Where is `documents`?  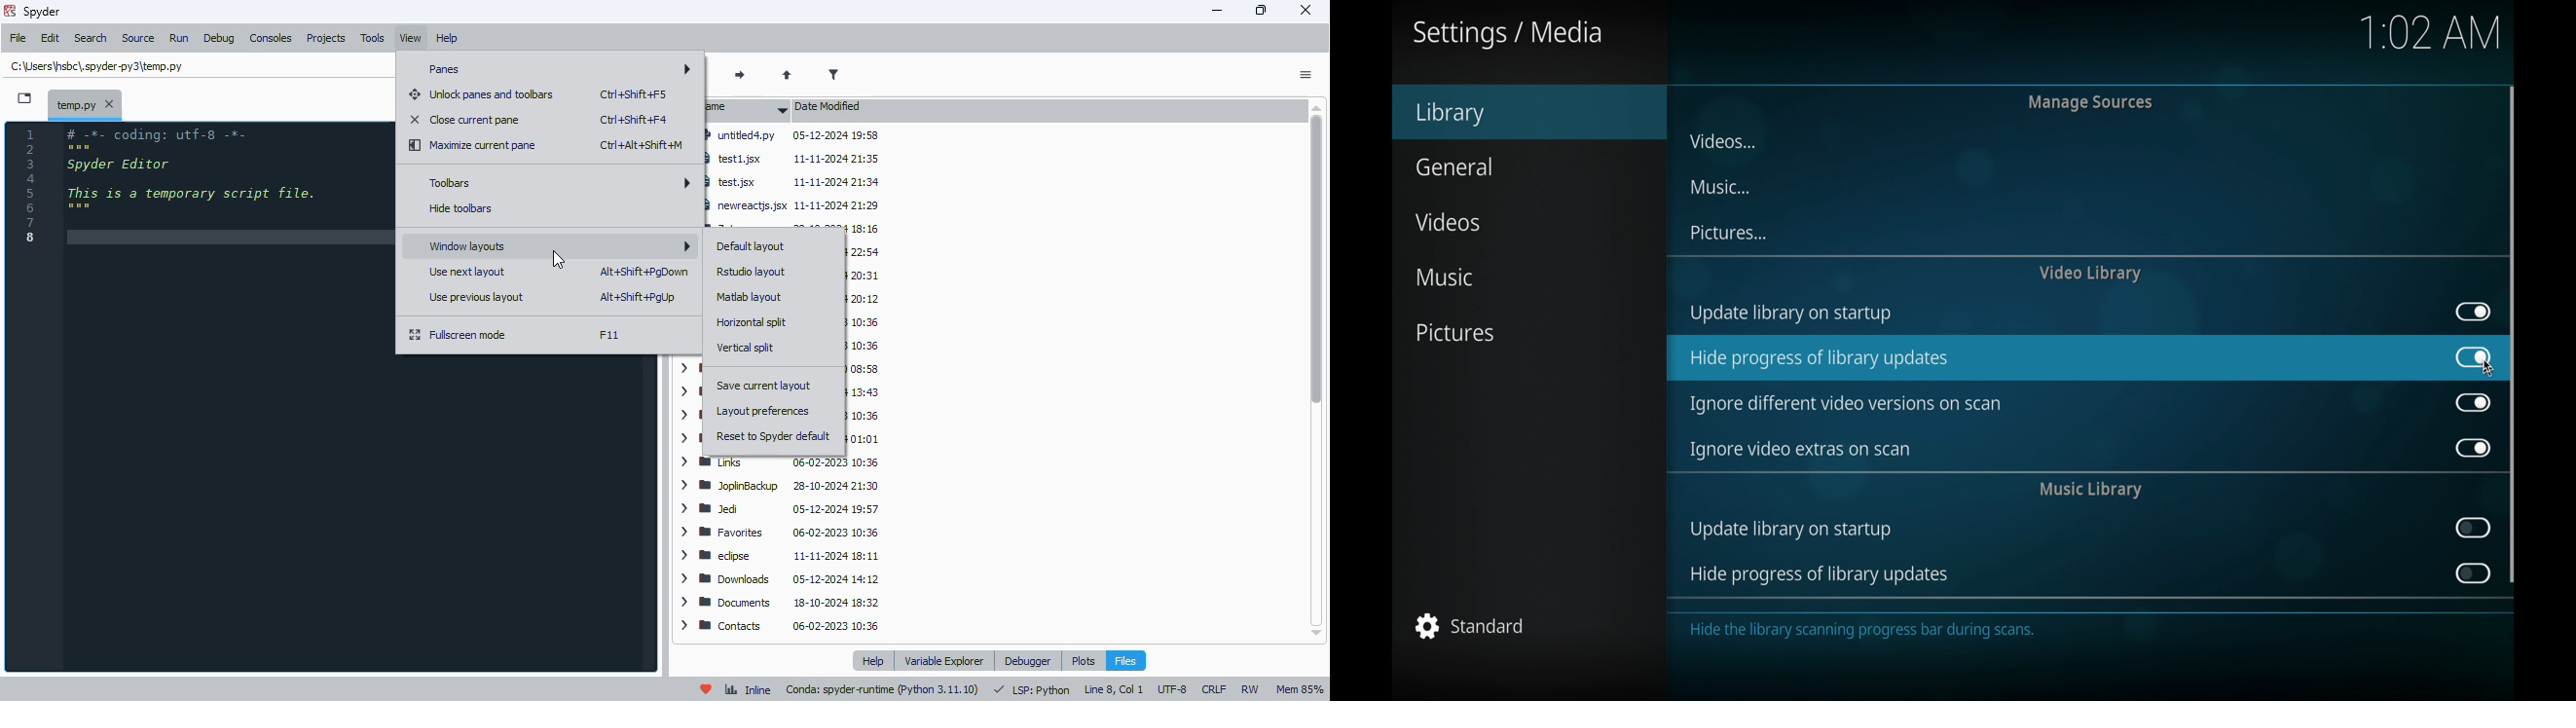 documents is located at coordinates (779, 603).